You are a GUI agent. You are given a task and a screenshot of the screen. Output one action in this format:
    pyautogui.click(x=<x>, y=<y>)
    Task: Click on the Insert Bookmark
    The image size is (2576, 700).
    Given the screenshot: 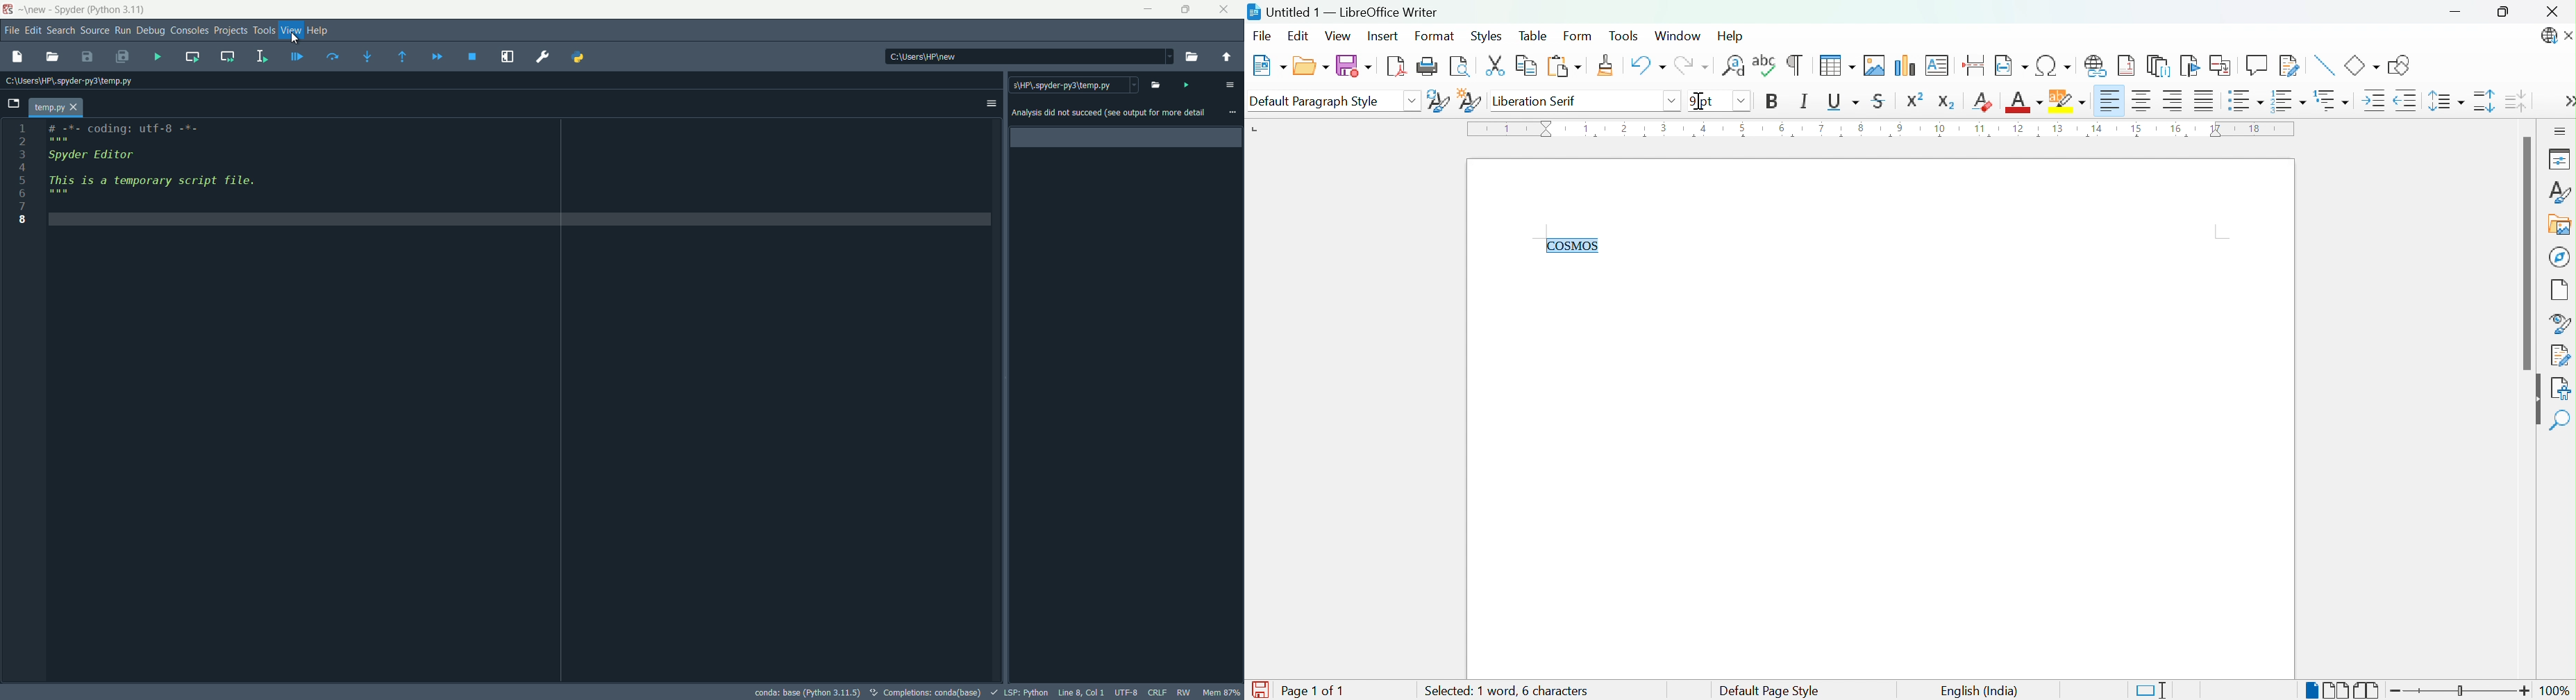 What is the action you would take?
    pyautogui.click(x=2190, y=66)
    